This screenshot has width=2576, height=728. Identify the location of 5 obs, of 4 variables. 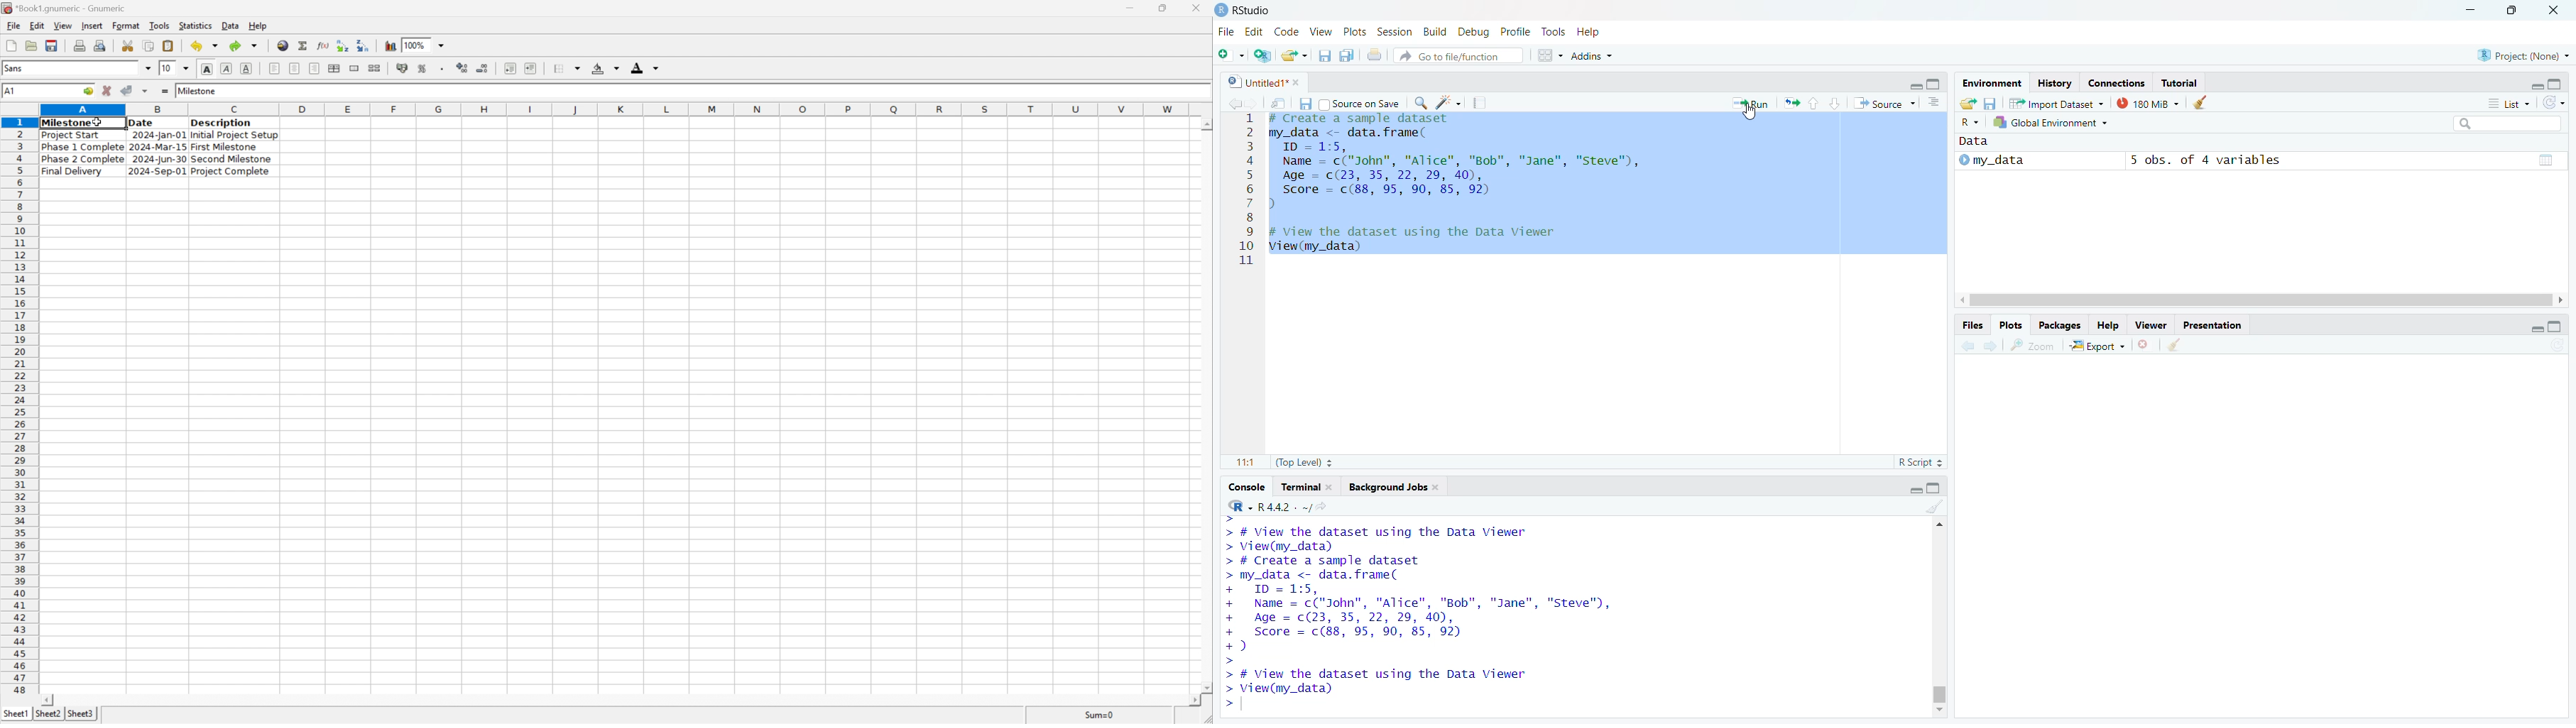
(2207, 159).